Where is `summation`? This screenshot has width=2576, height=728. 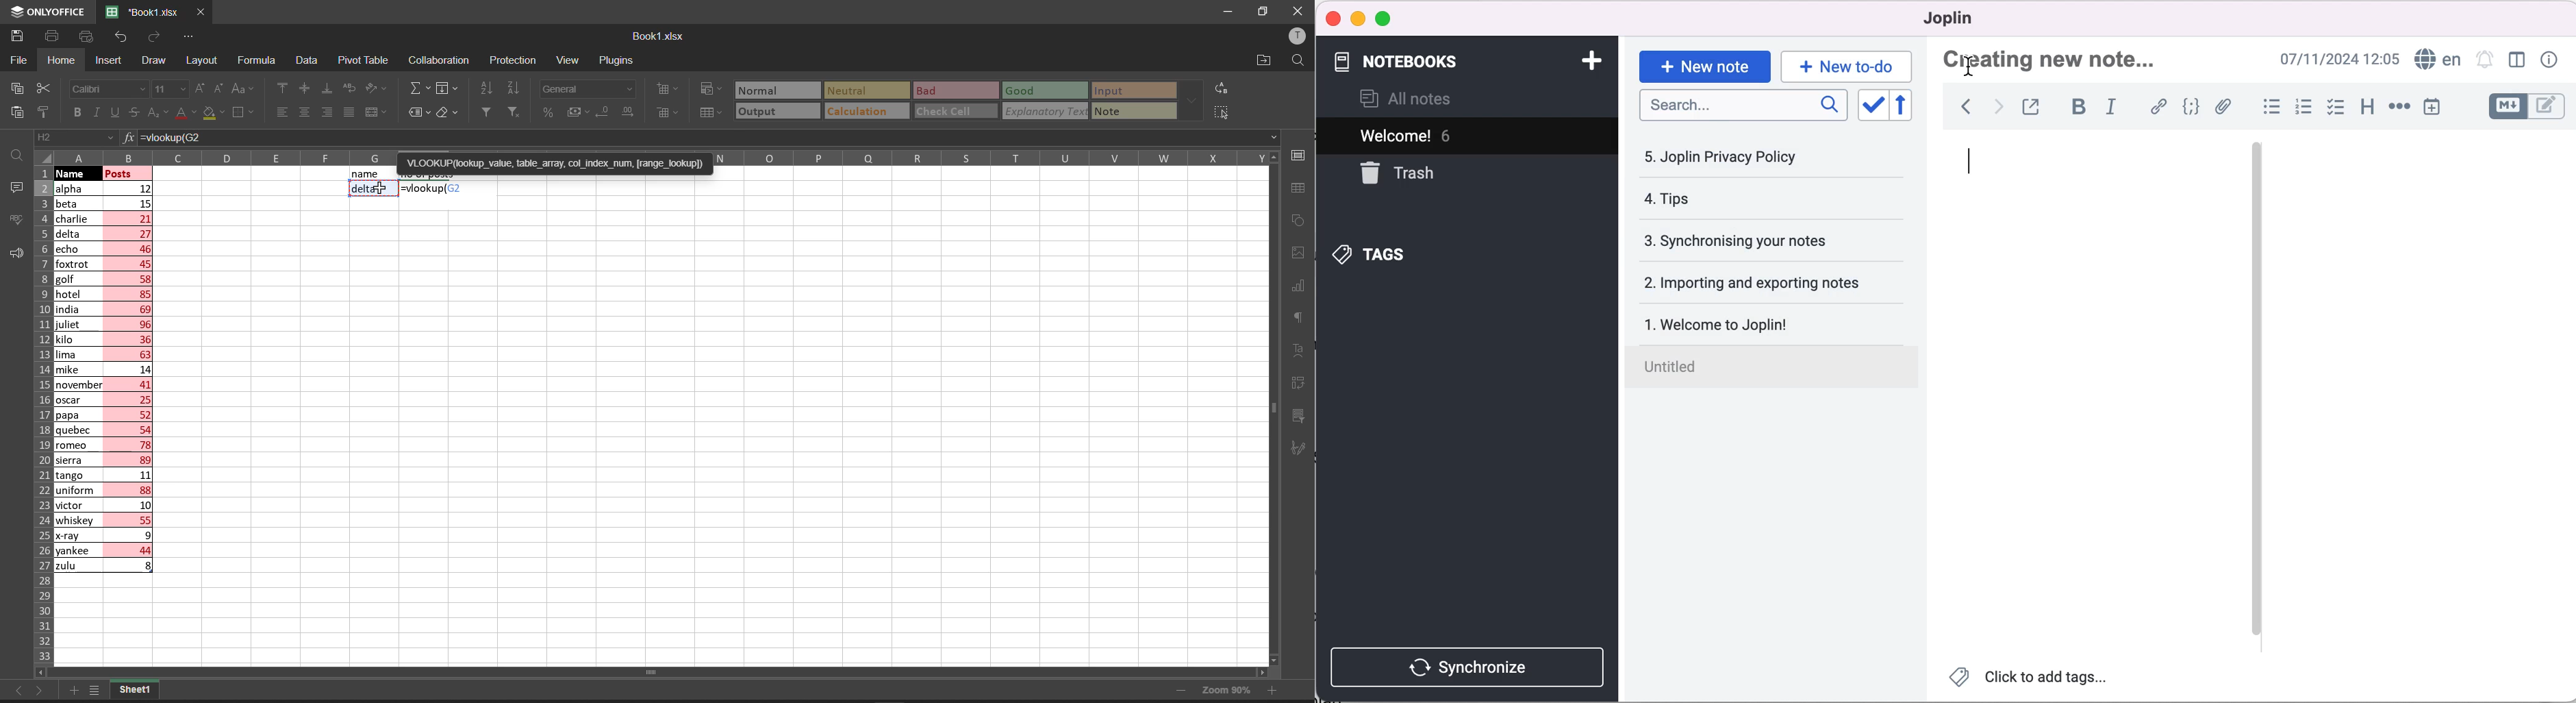
summation is located at coordinates (418, 89).